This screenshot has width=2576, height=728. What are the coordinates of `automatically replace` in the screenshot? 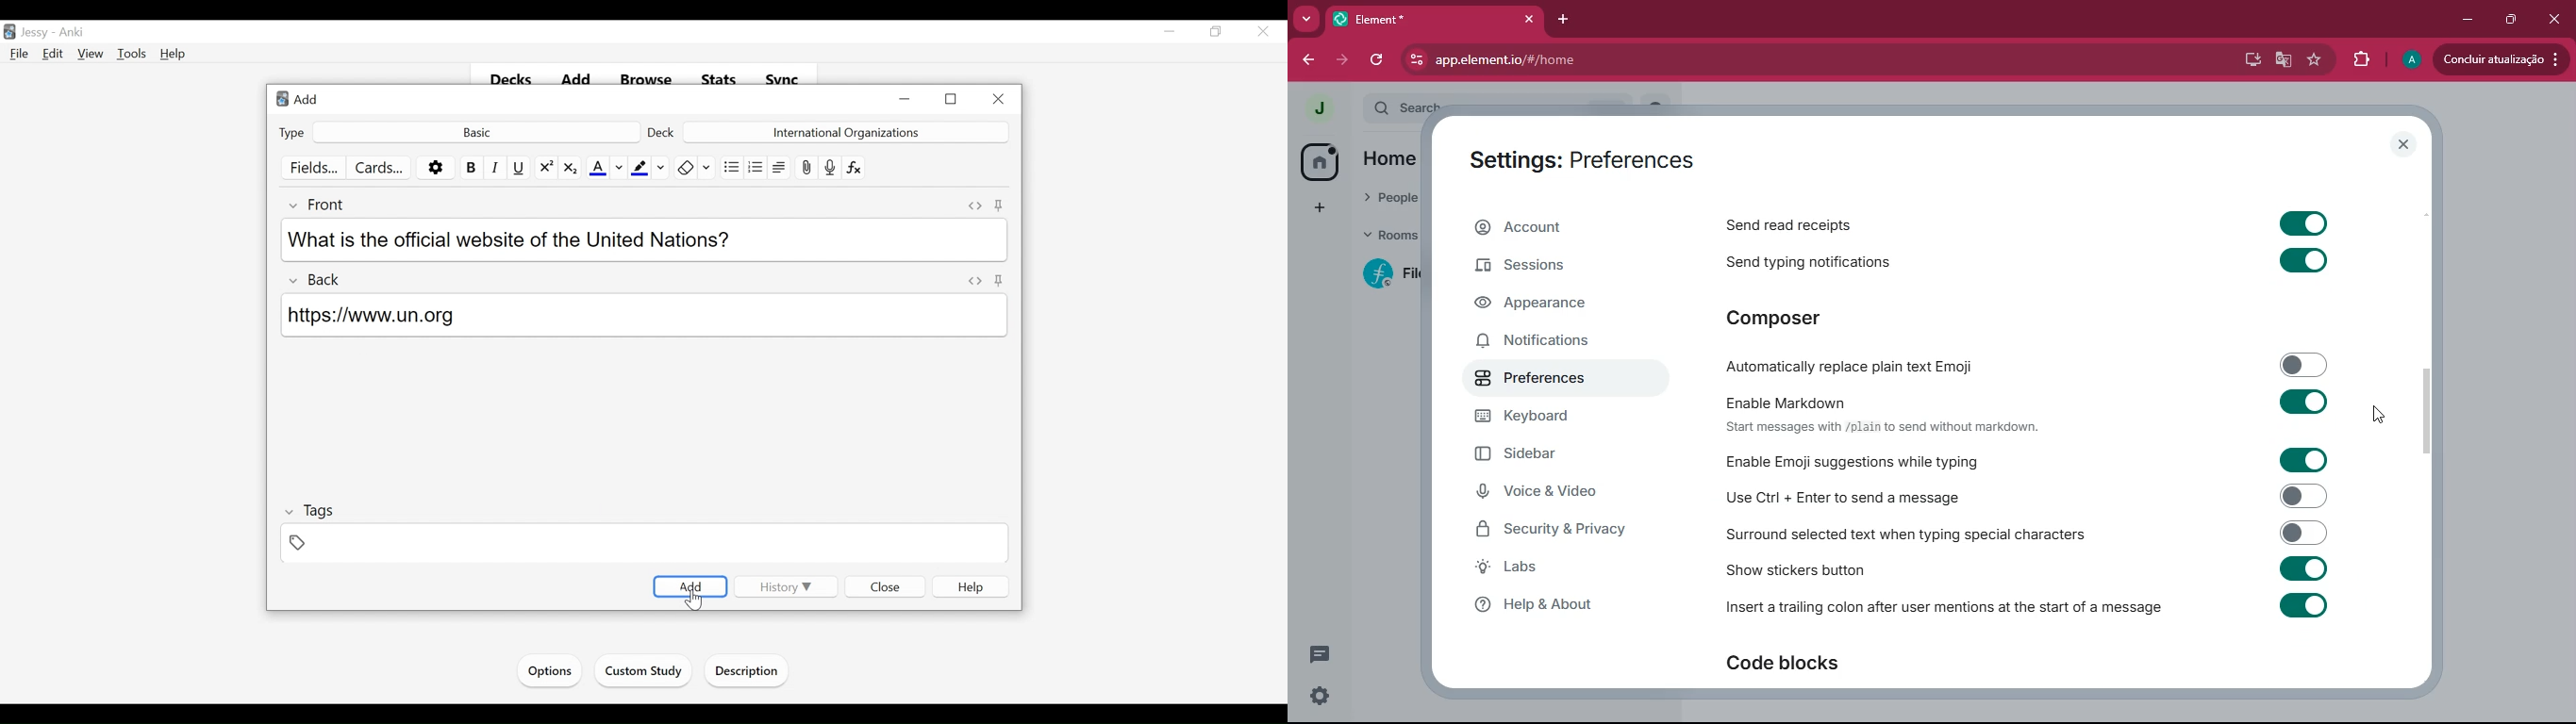 It's located at (1852, 365).